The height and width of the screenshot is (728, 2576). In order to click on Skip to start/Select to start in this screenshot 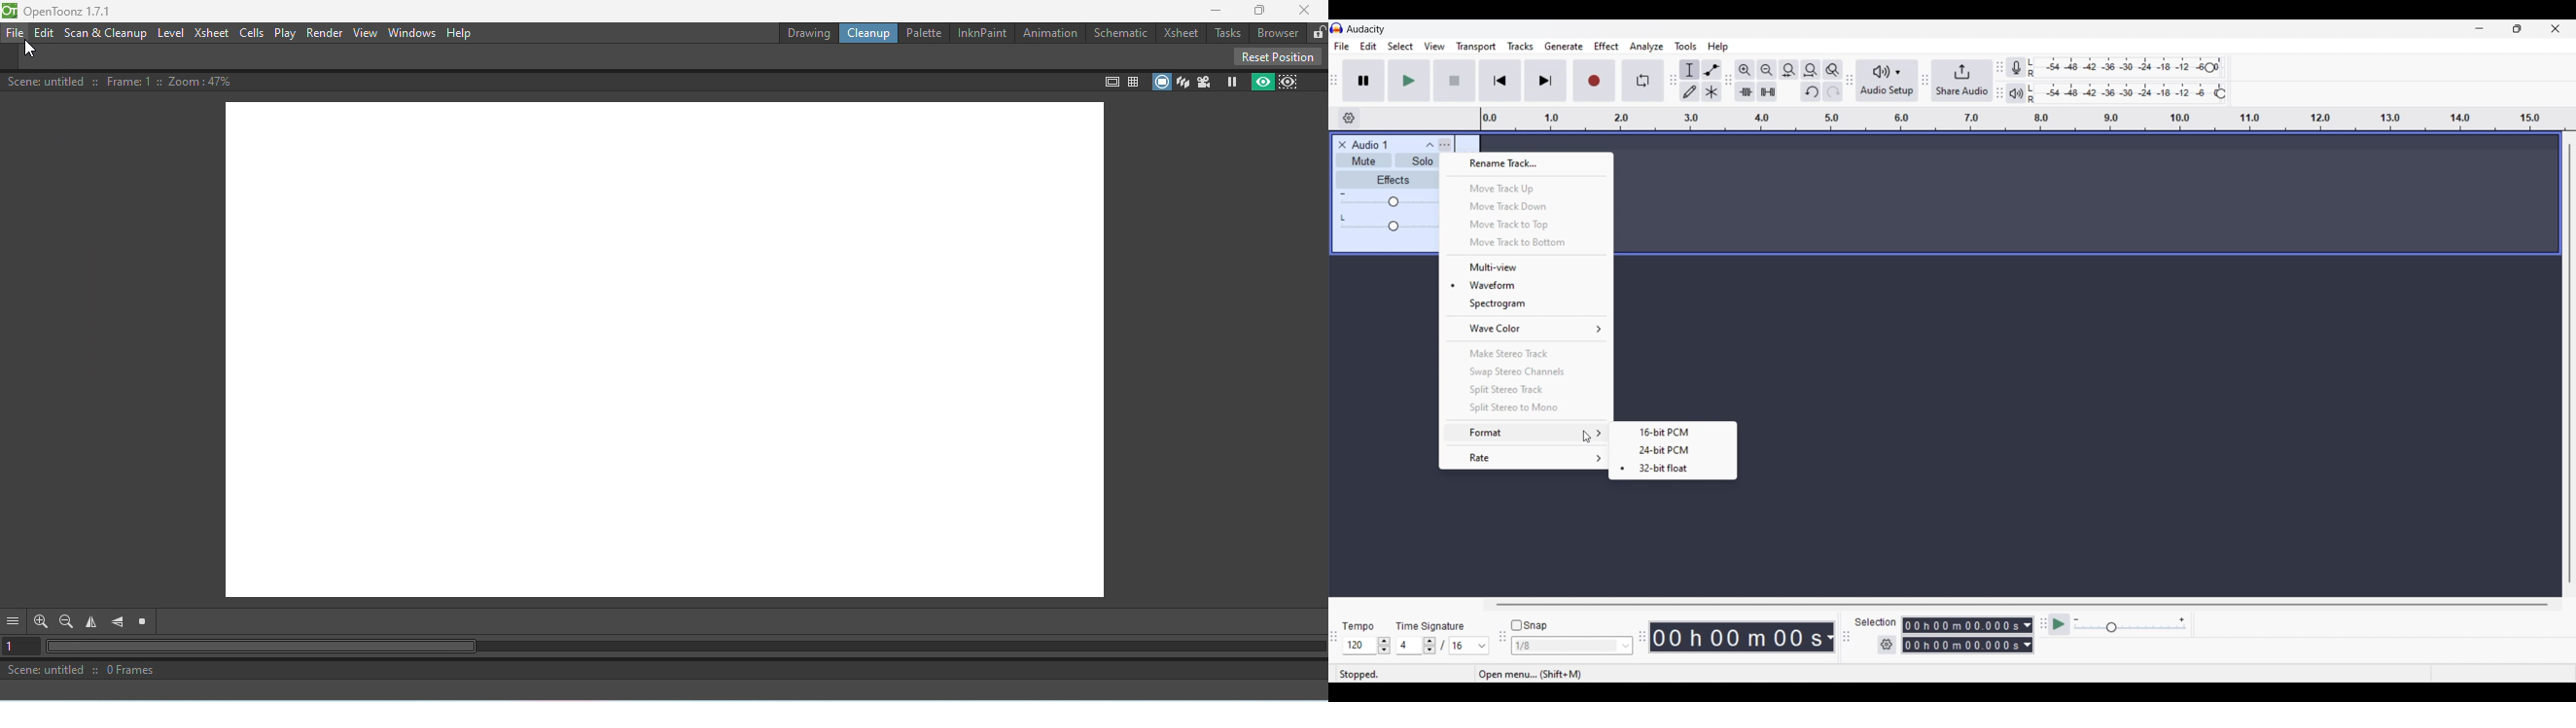, I will do `click(1500, 80)`.